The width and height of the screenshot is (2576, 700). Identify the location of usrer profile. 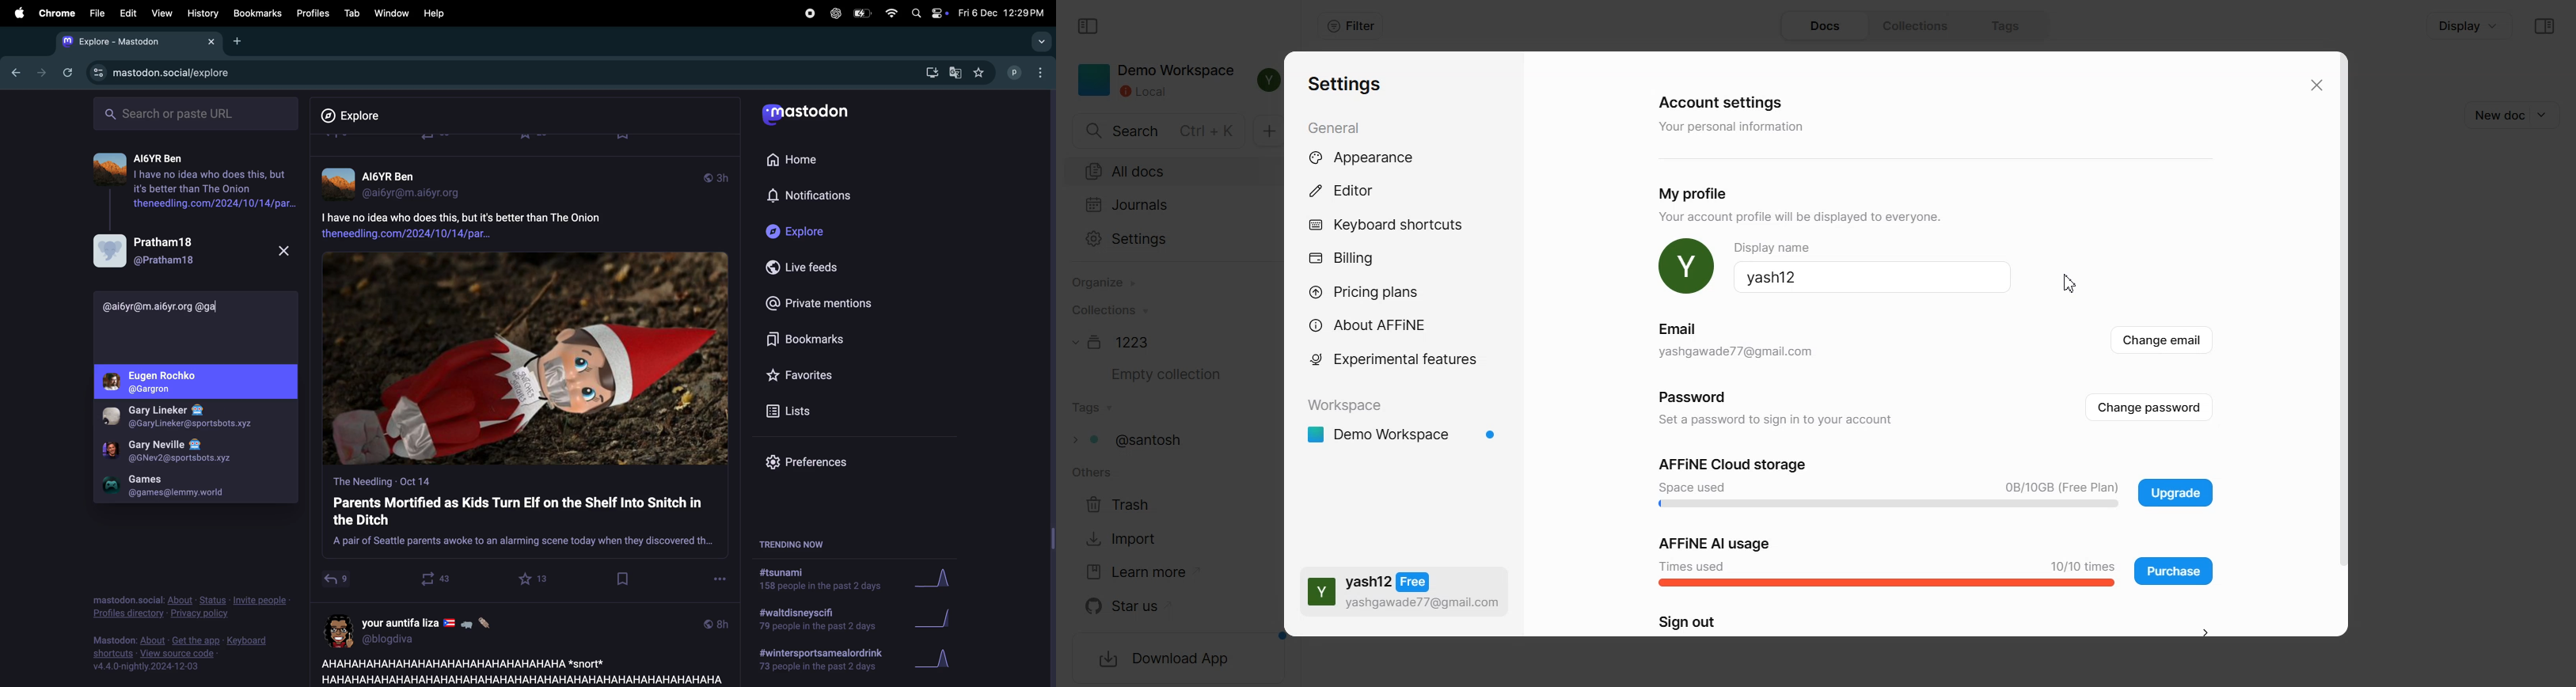
(195, 485).